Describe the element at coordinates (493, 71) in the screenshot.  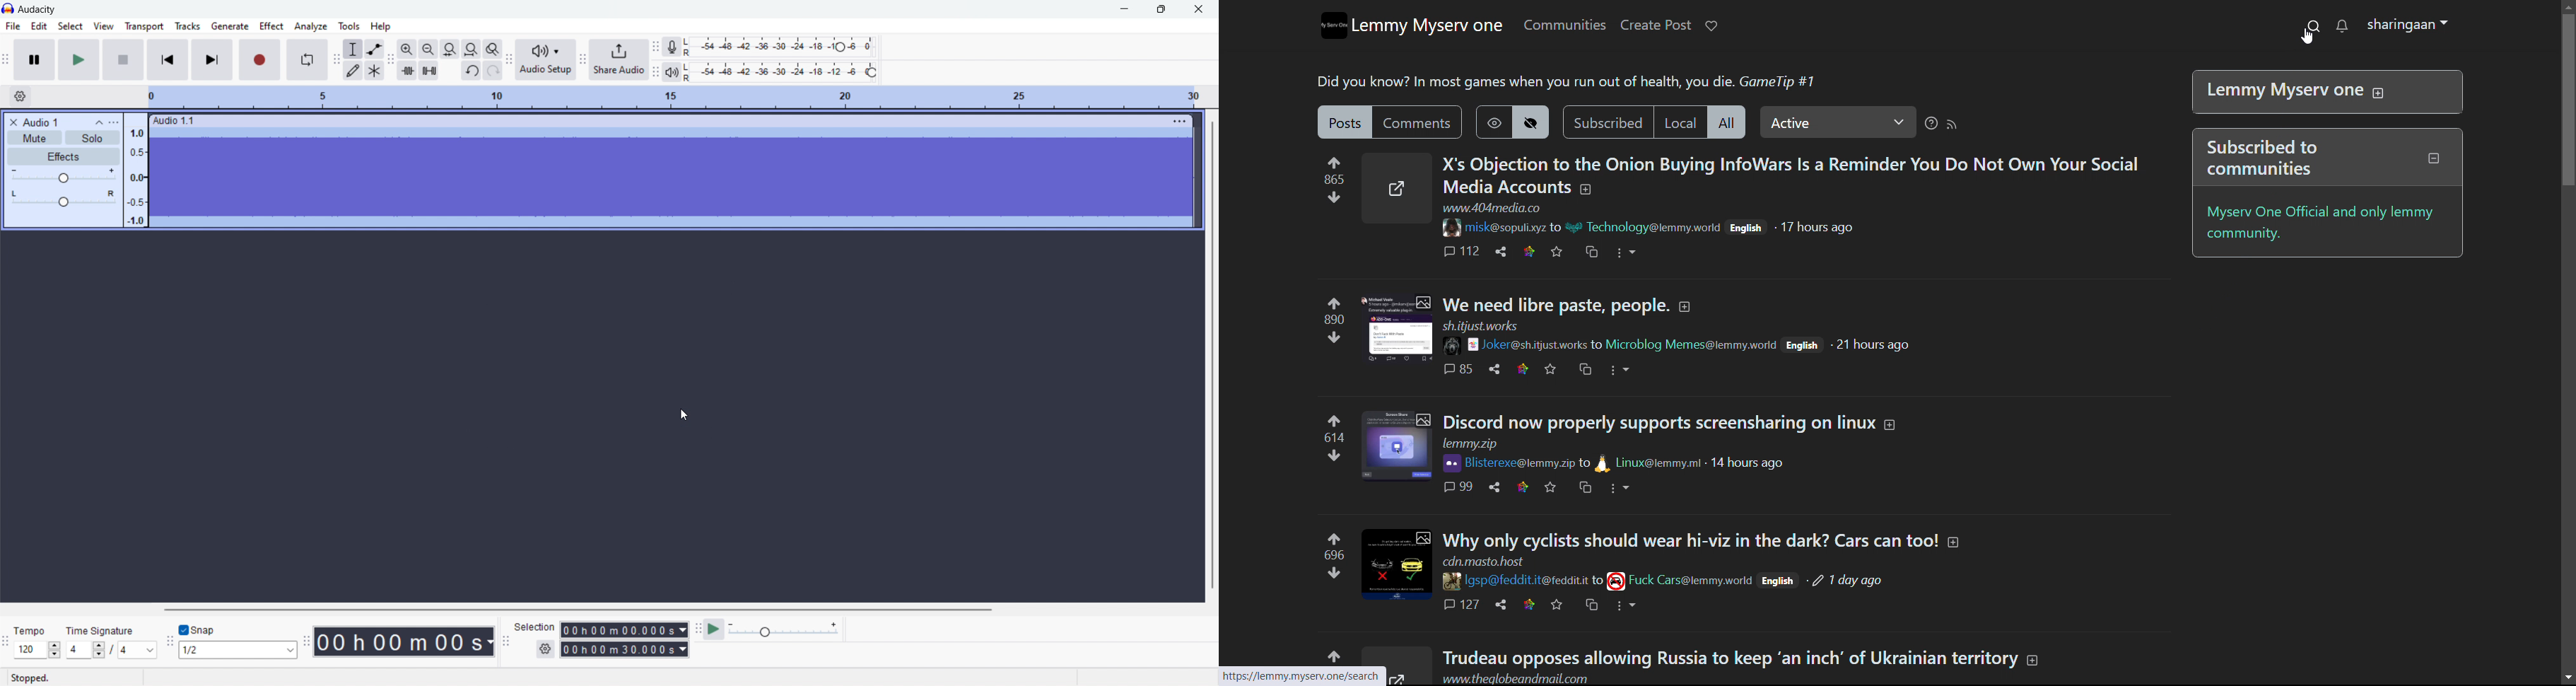
I see `redo` at that location.